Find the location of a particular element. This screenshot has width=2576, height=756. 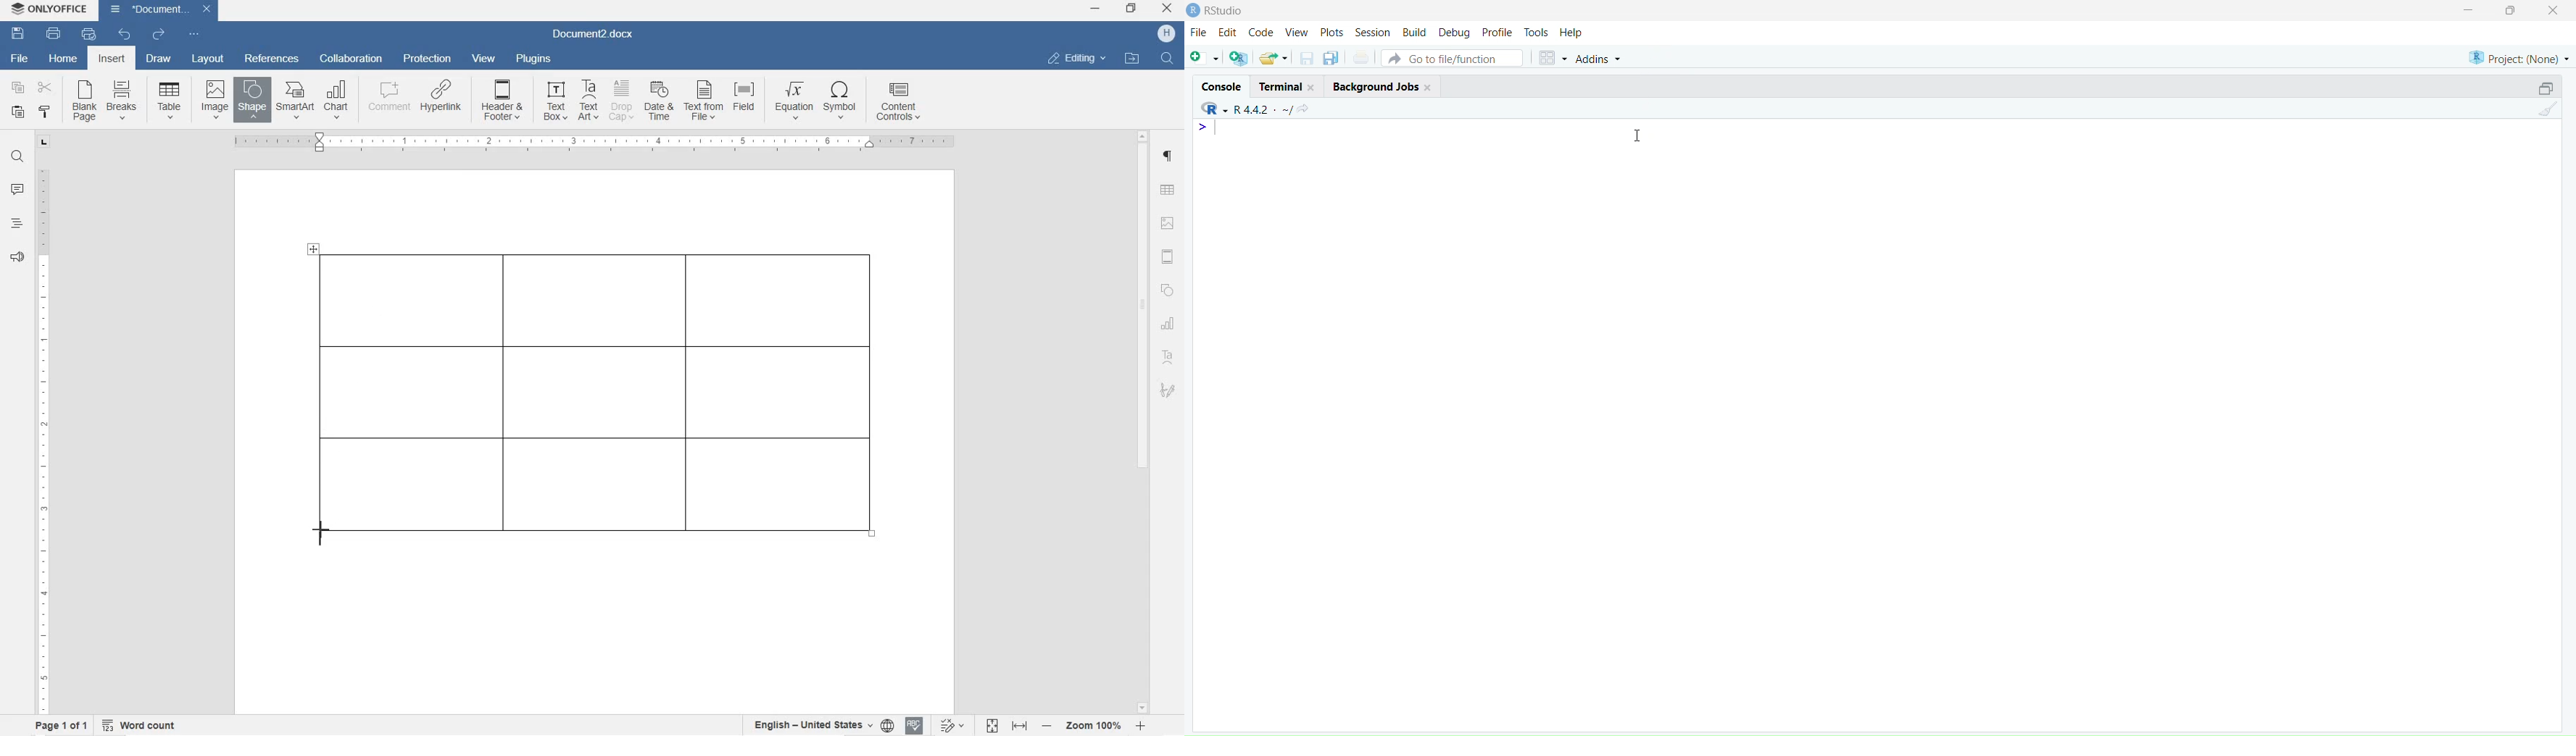

console editor is located at coordinates (1285, 159).